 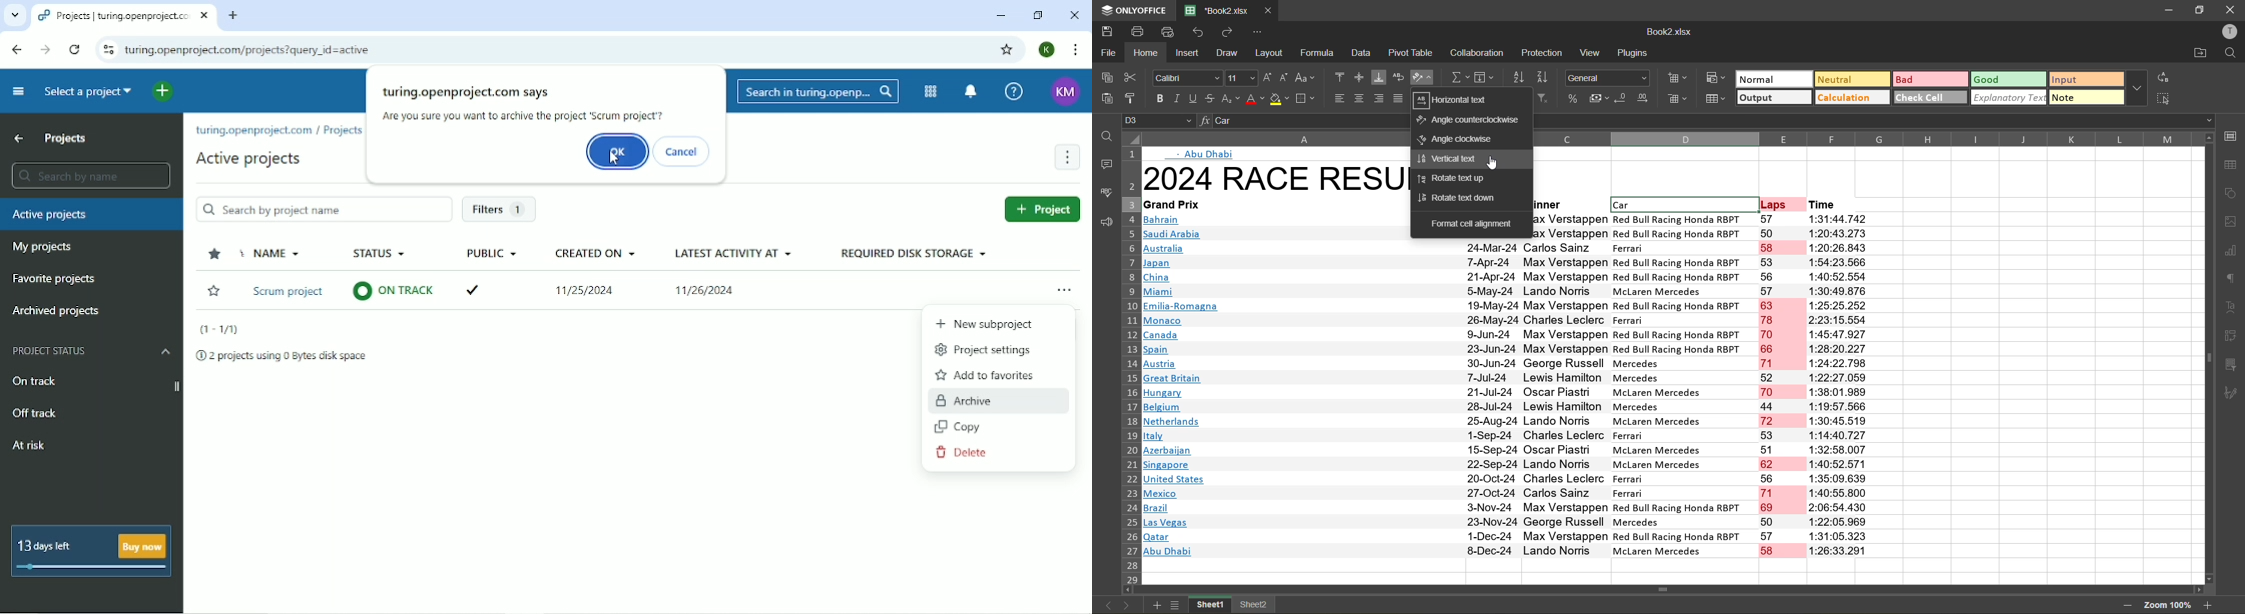 I want to click on align bottom, so click(x=1379, y=78).